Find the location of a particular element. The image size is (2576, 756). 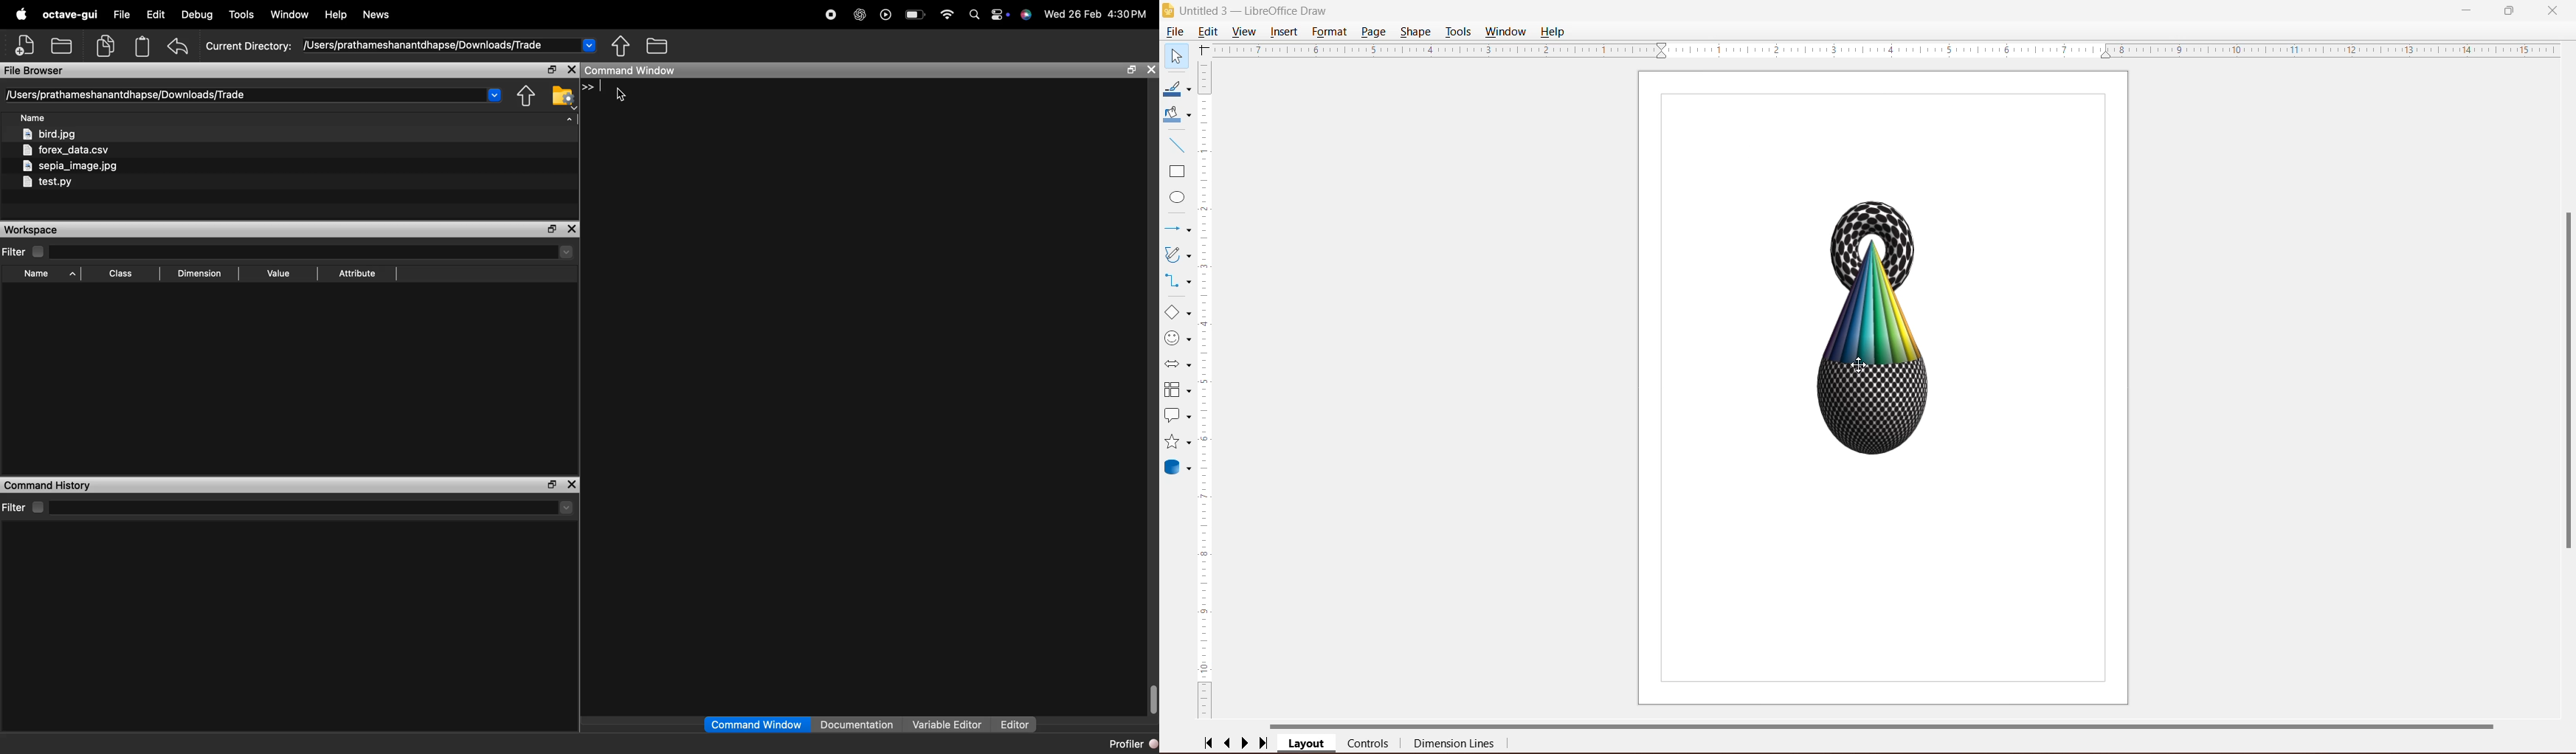

Profiler is located at coordinates (1133, 744).